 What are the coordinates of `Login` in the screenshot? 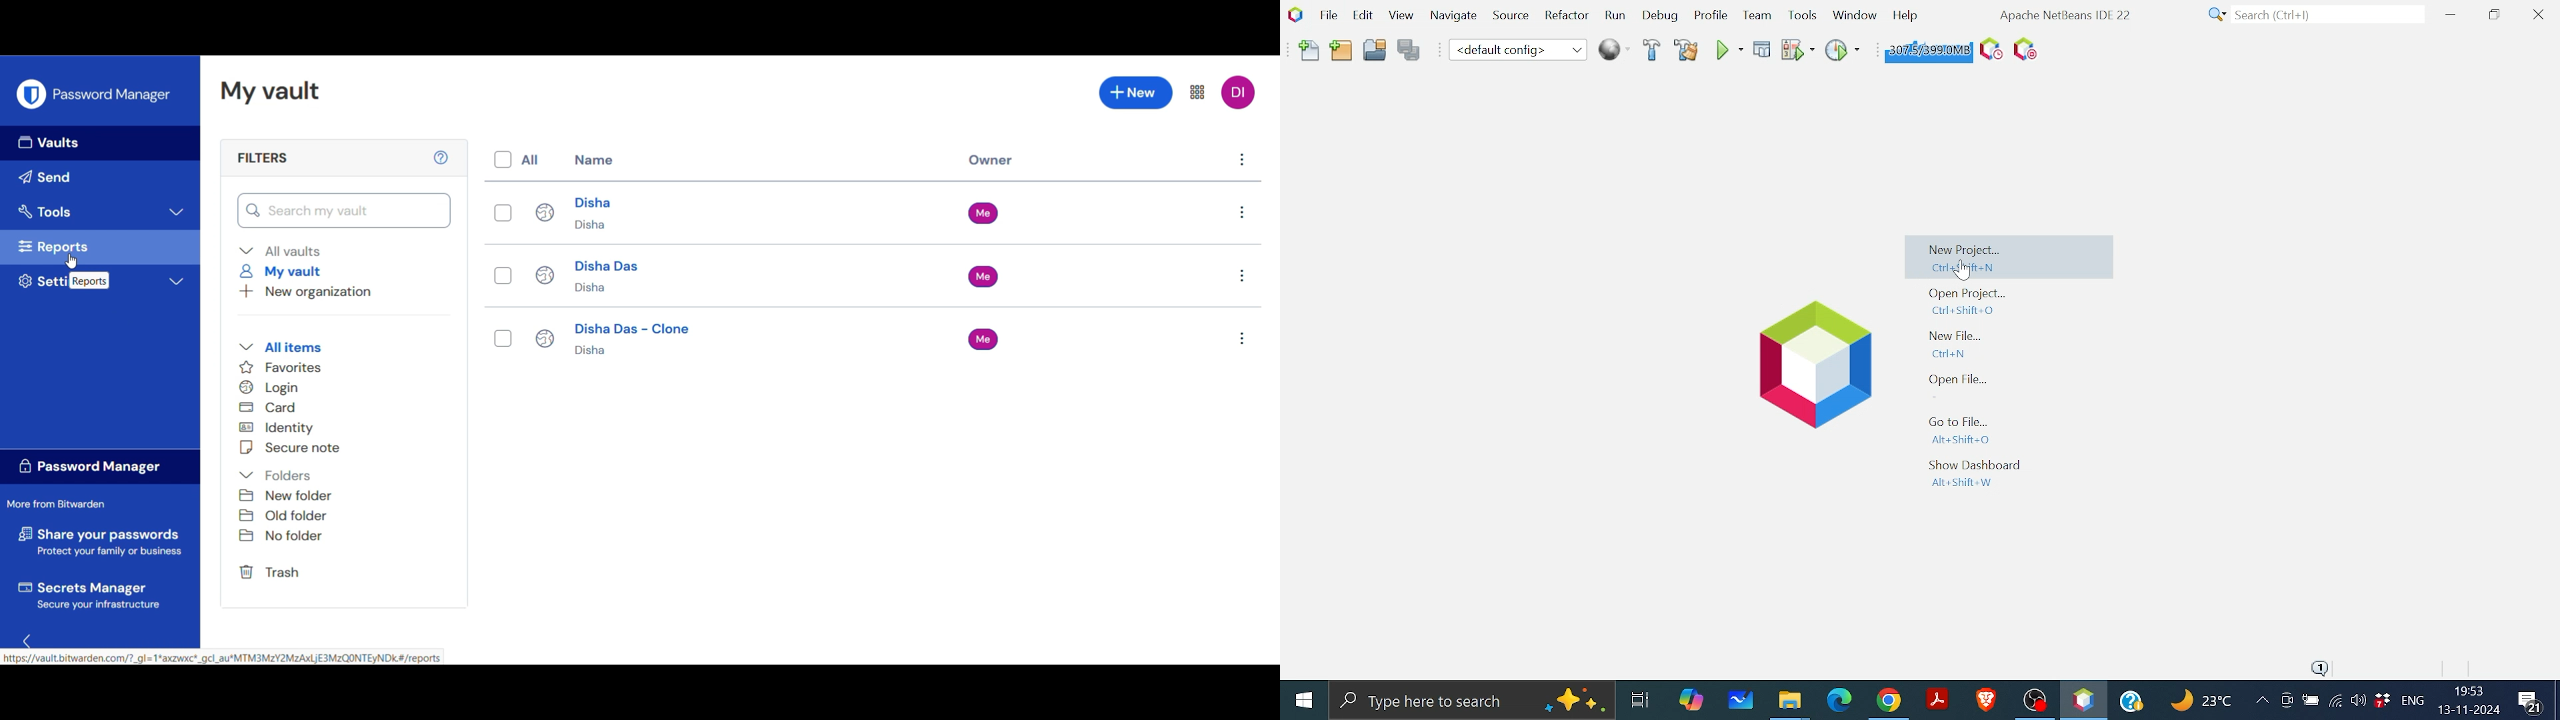 It's located at (273, 387).